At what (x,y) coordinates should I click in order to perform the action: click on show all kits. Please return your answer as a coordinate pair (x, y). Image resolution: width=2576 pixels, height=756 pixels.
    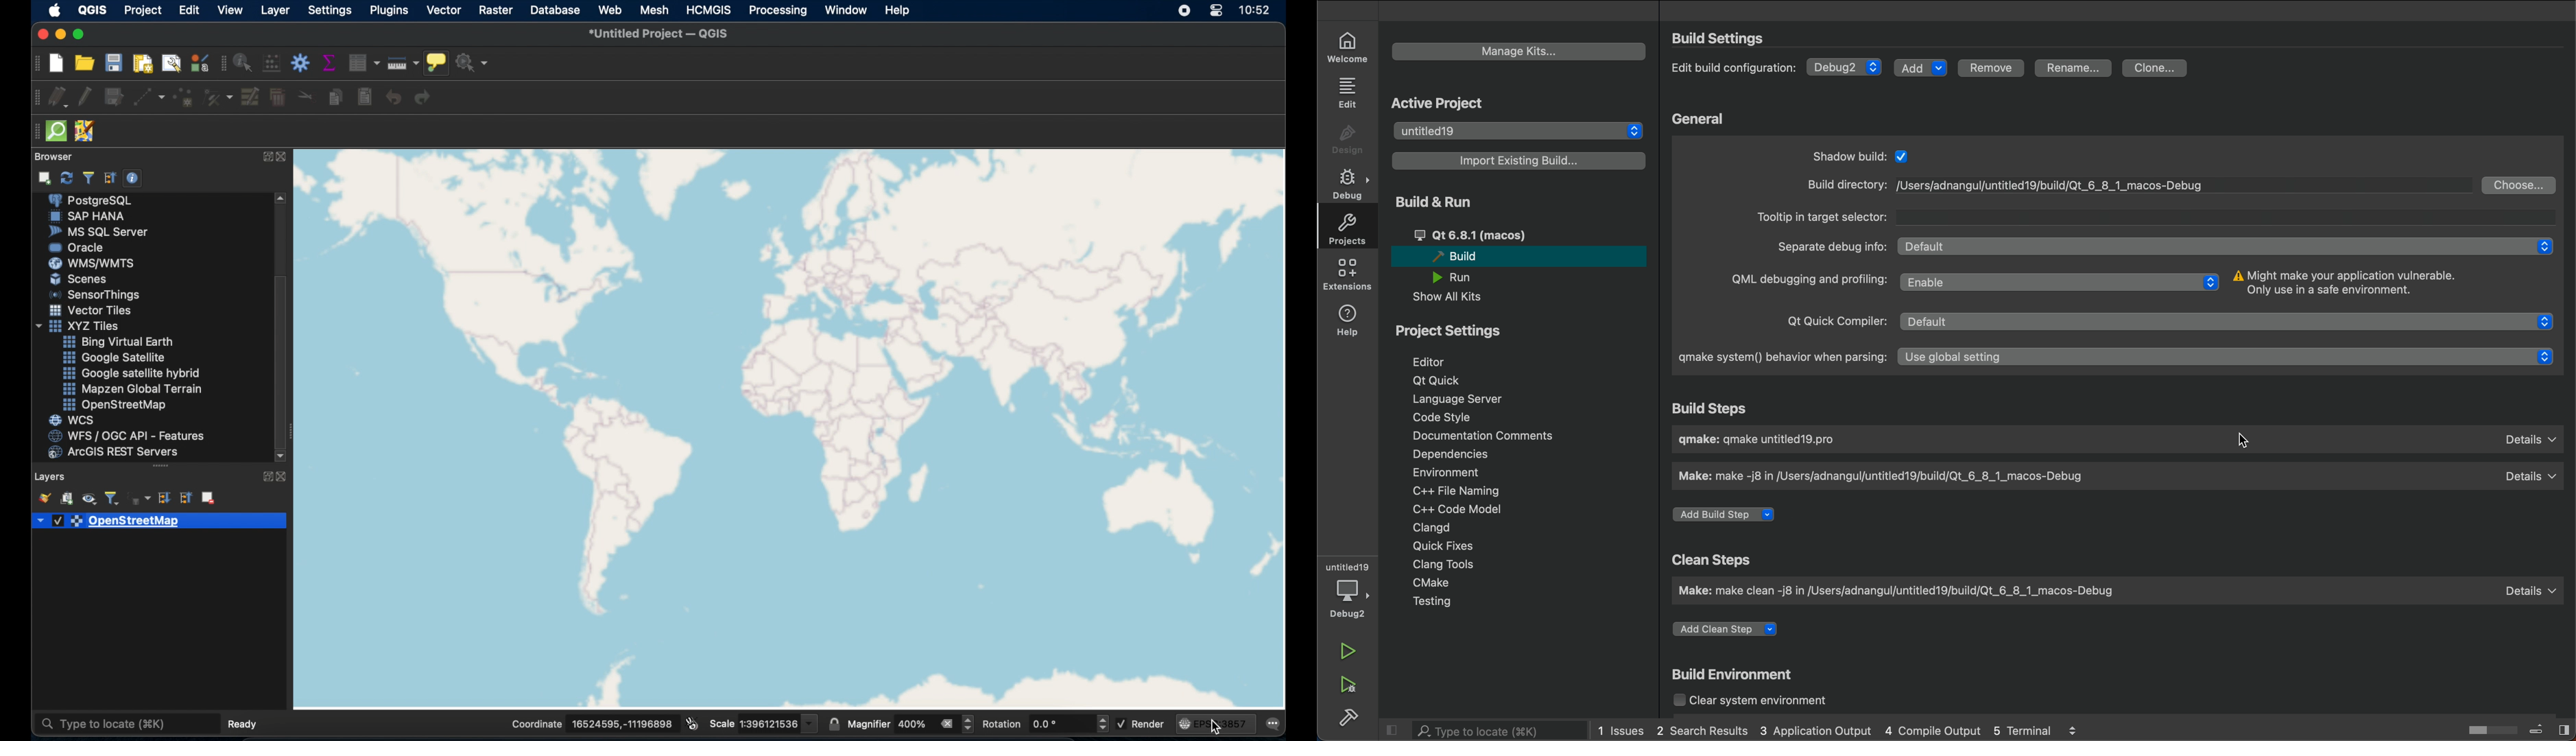
    Looking at the image, I should click on (1459, 297).